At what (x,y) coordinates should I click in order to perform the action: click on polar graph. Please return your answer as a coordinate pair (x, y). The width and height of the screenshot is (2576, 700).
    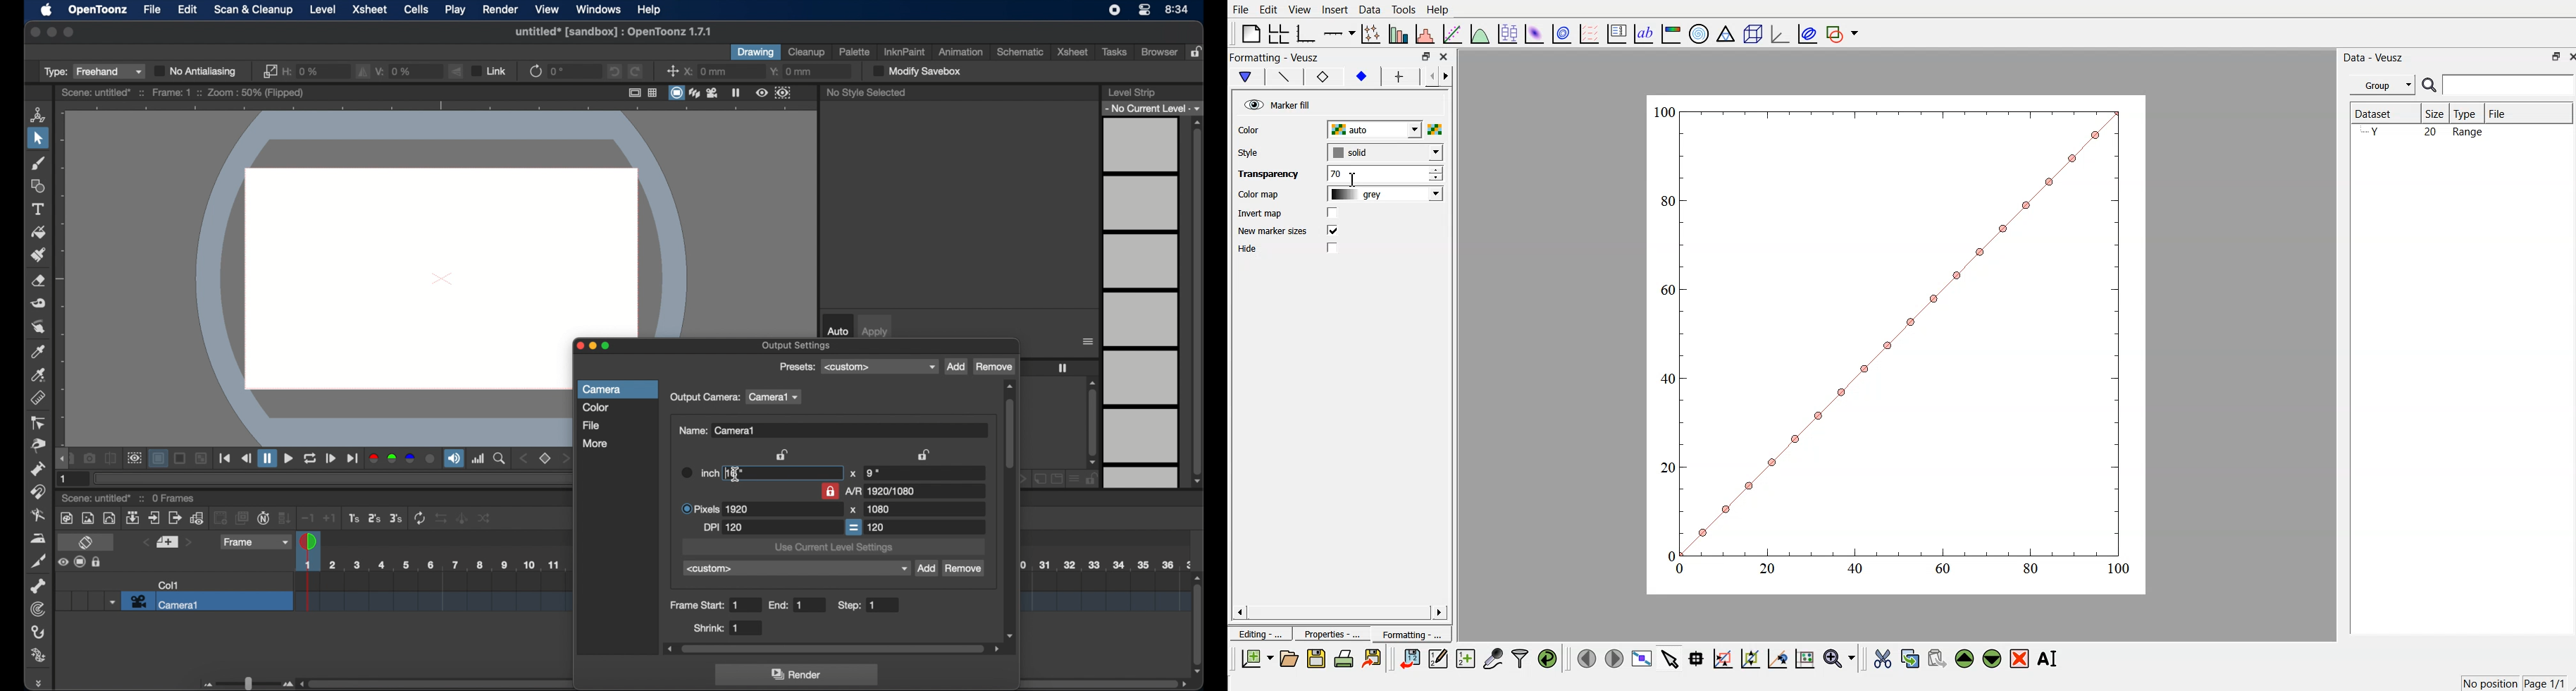
    Looking at the image, I should click on (1700, 32).